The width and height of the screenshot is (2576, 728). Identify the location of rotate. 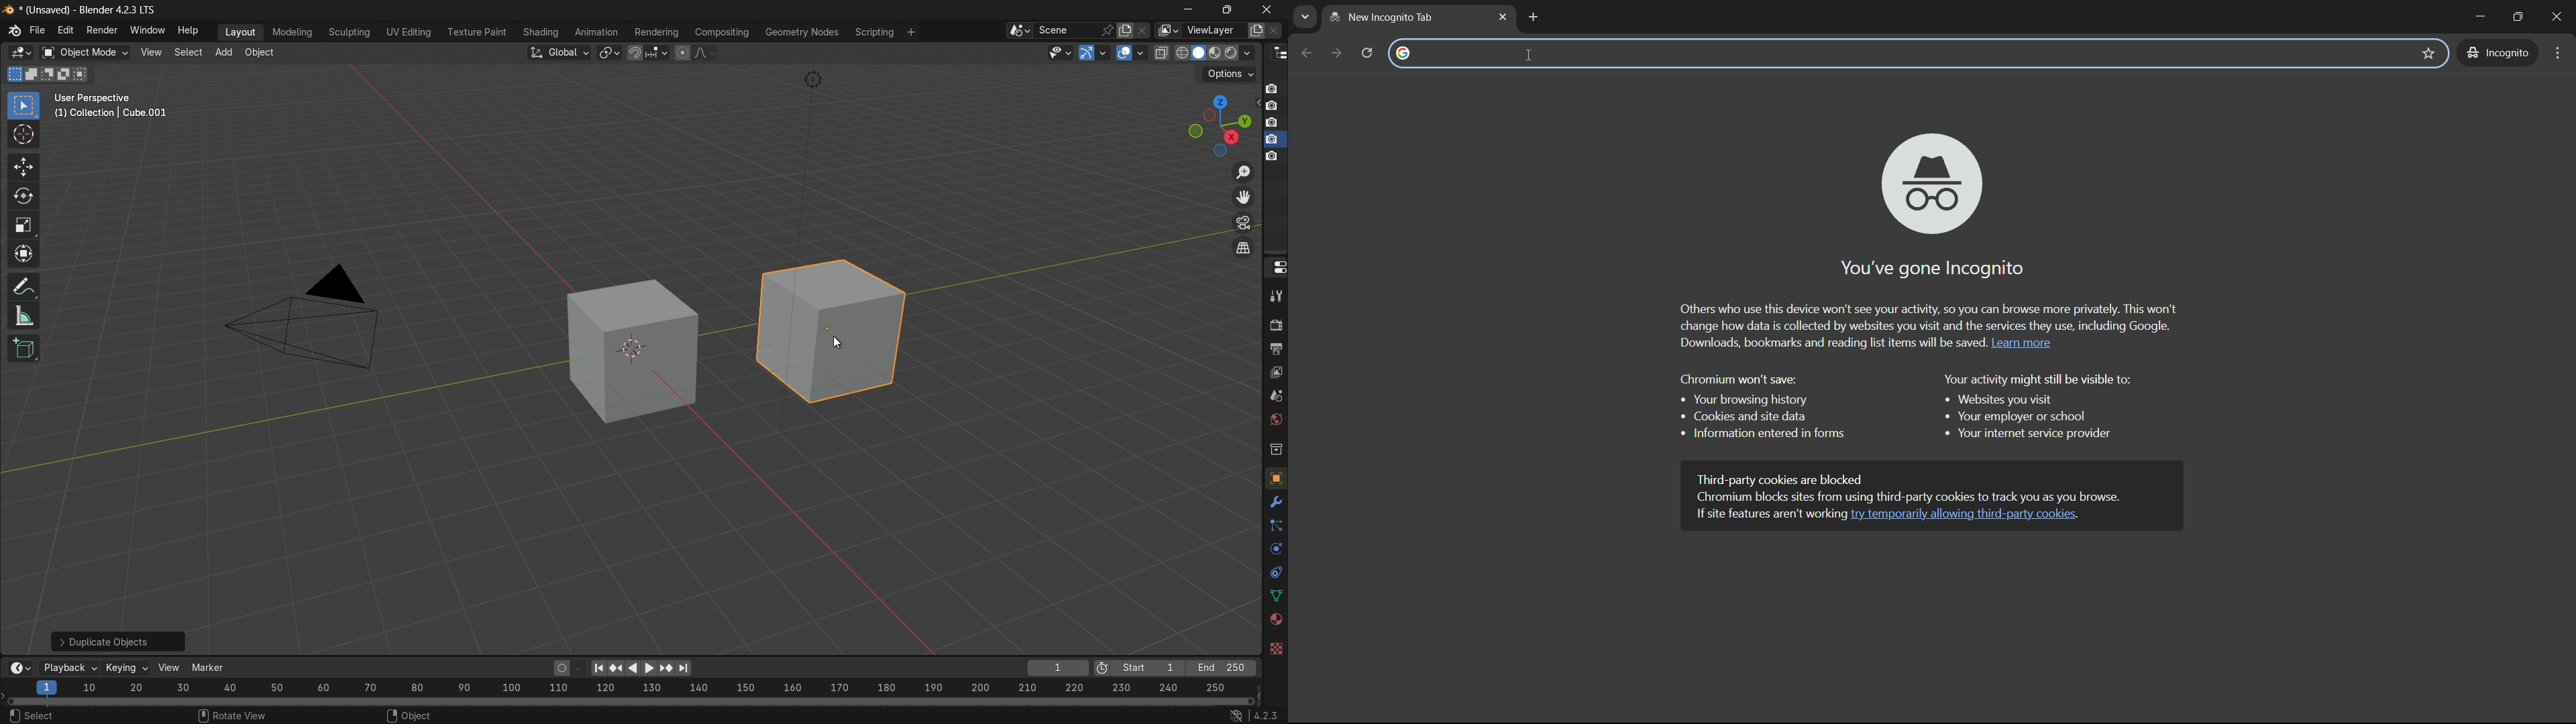
(19, 196).